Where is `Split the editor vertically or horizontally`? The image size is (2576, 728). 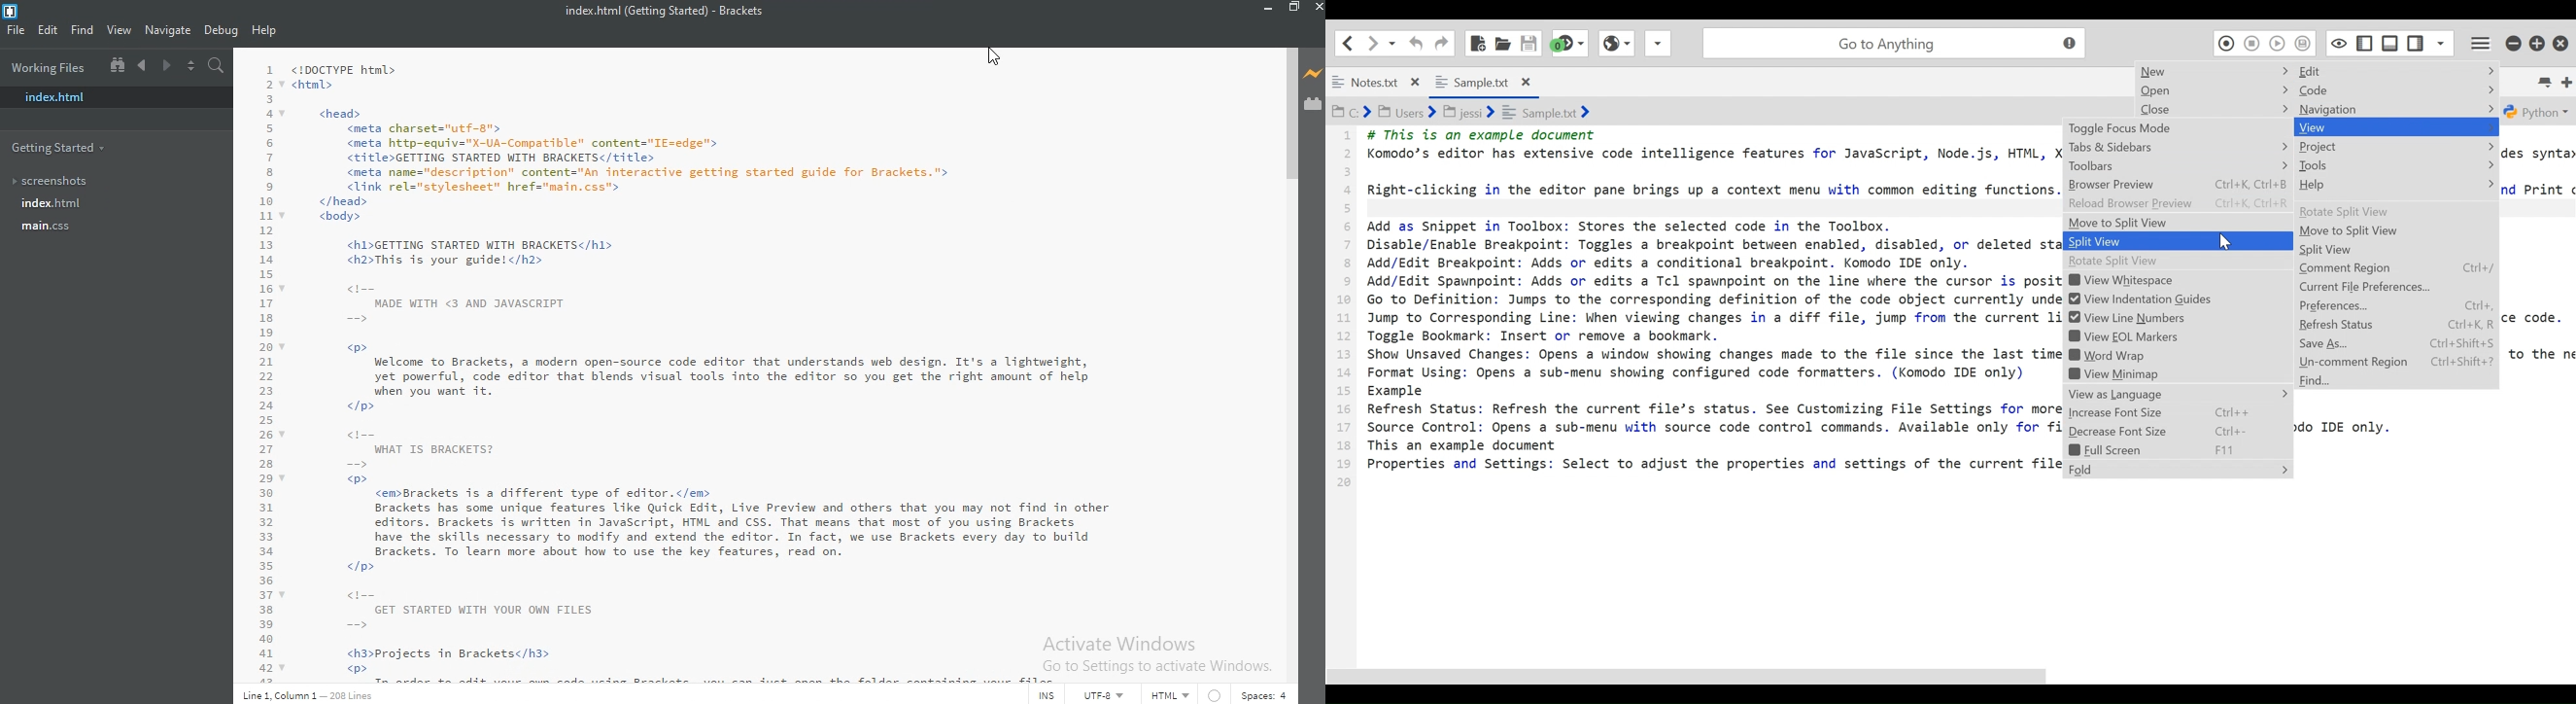 Split the editor vertically or horizontally is located at coordinates (192, 67).